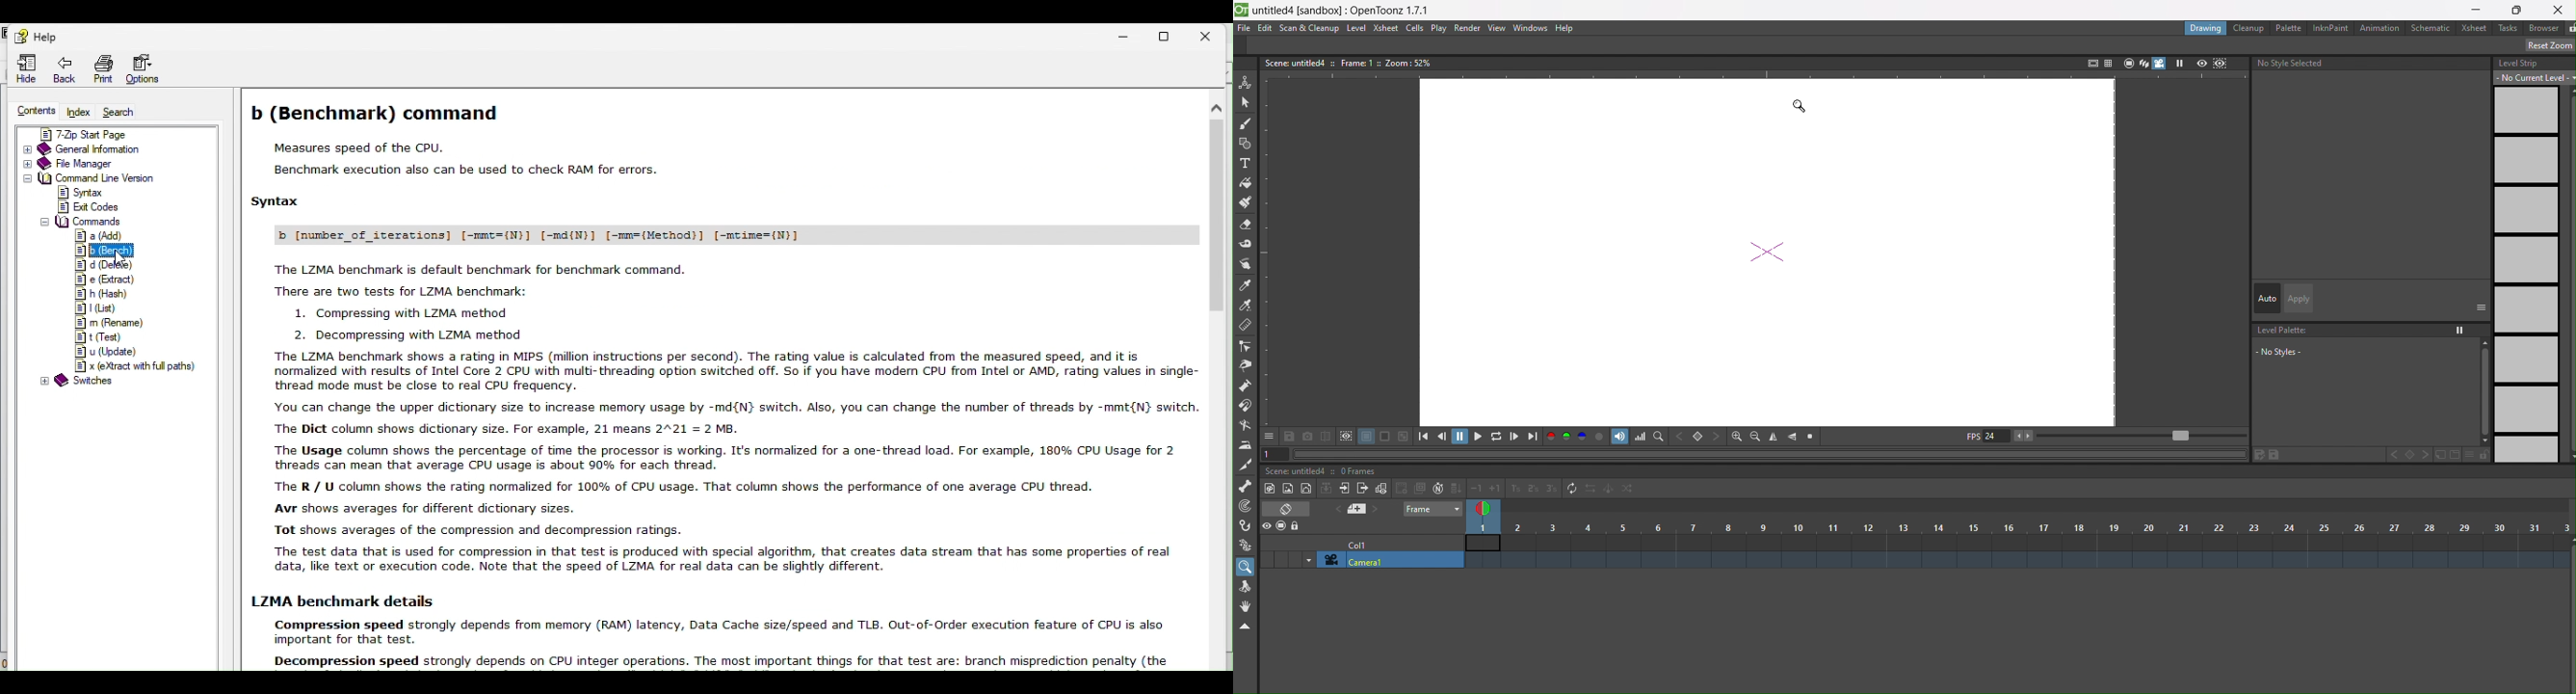 The image size is (2576, 700). Describe the element at coordinates (118, 113) in the screenshot. I see `Search` at that location.